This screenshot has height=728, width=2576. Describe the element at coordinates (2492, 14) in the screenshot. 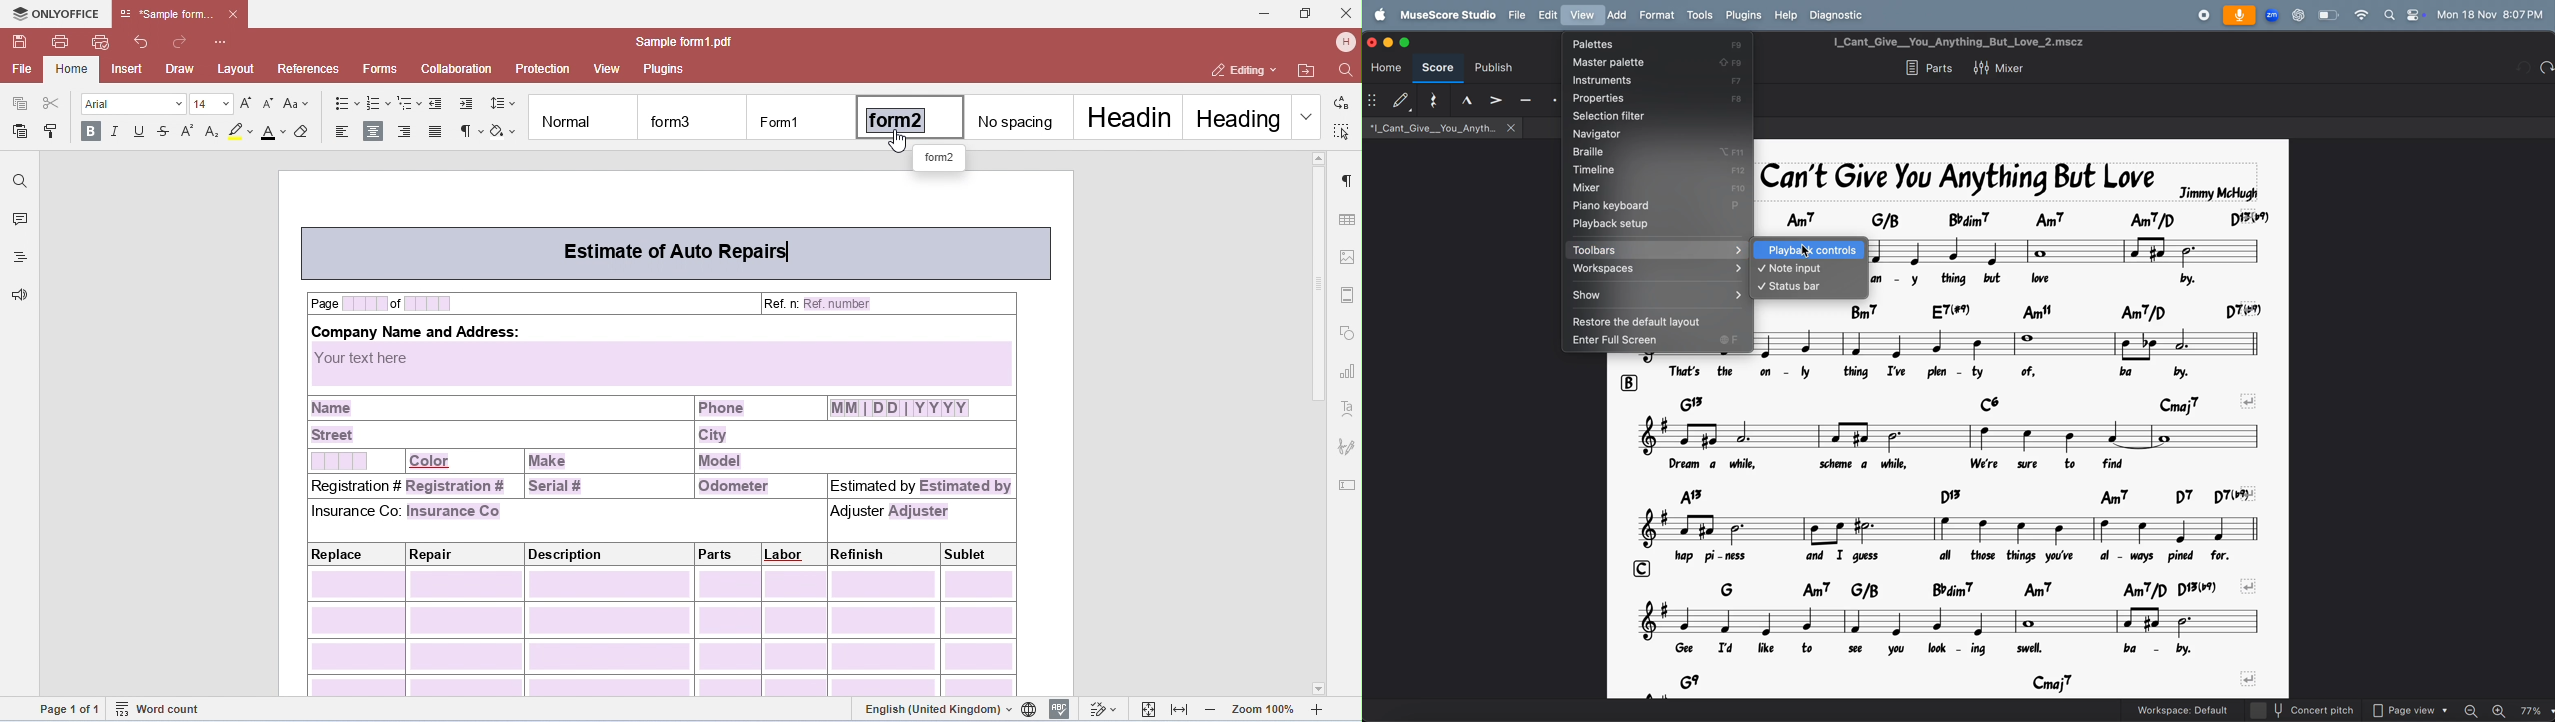

I see `date and  time` at that location.